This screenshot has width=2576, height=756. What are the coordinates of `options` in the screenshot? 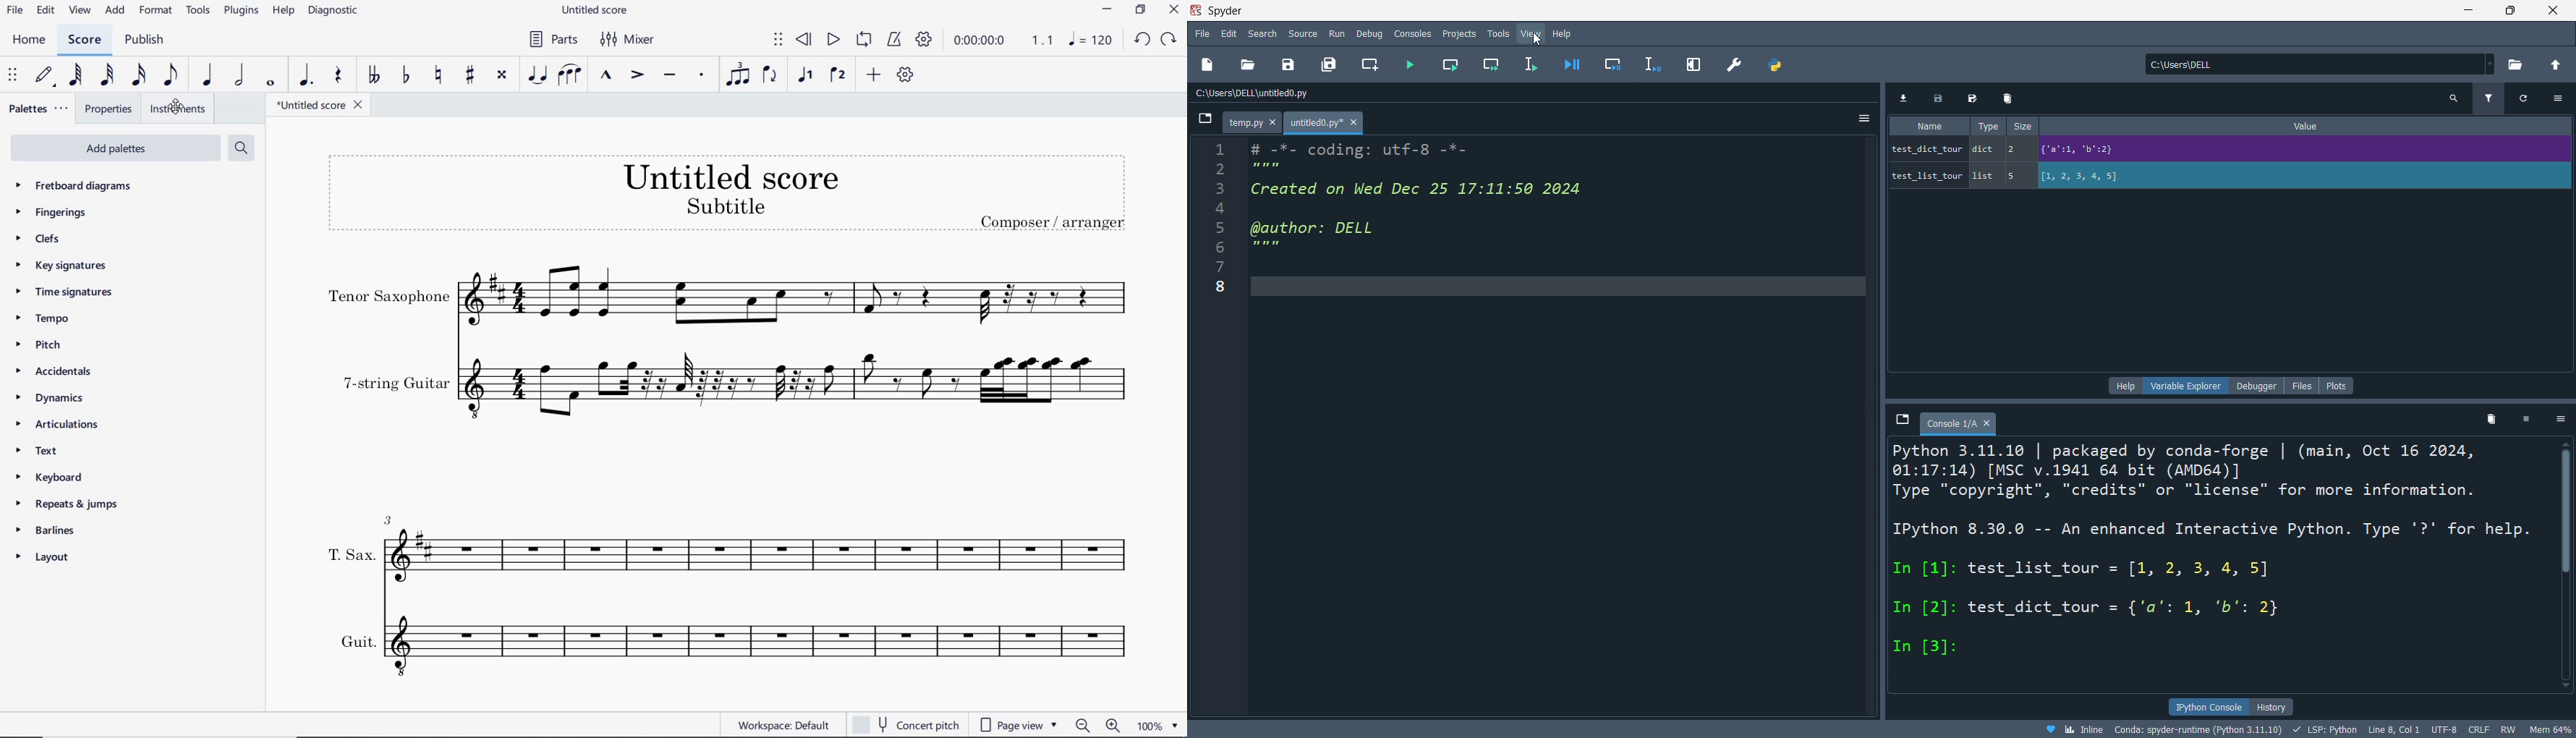 It's located at (1860, 119).